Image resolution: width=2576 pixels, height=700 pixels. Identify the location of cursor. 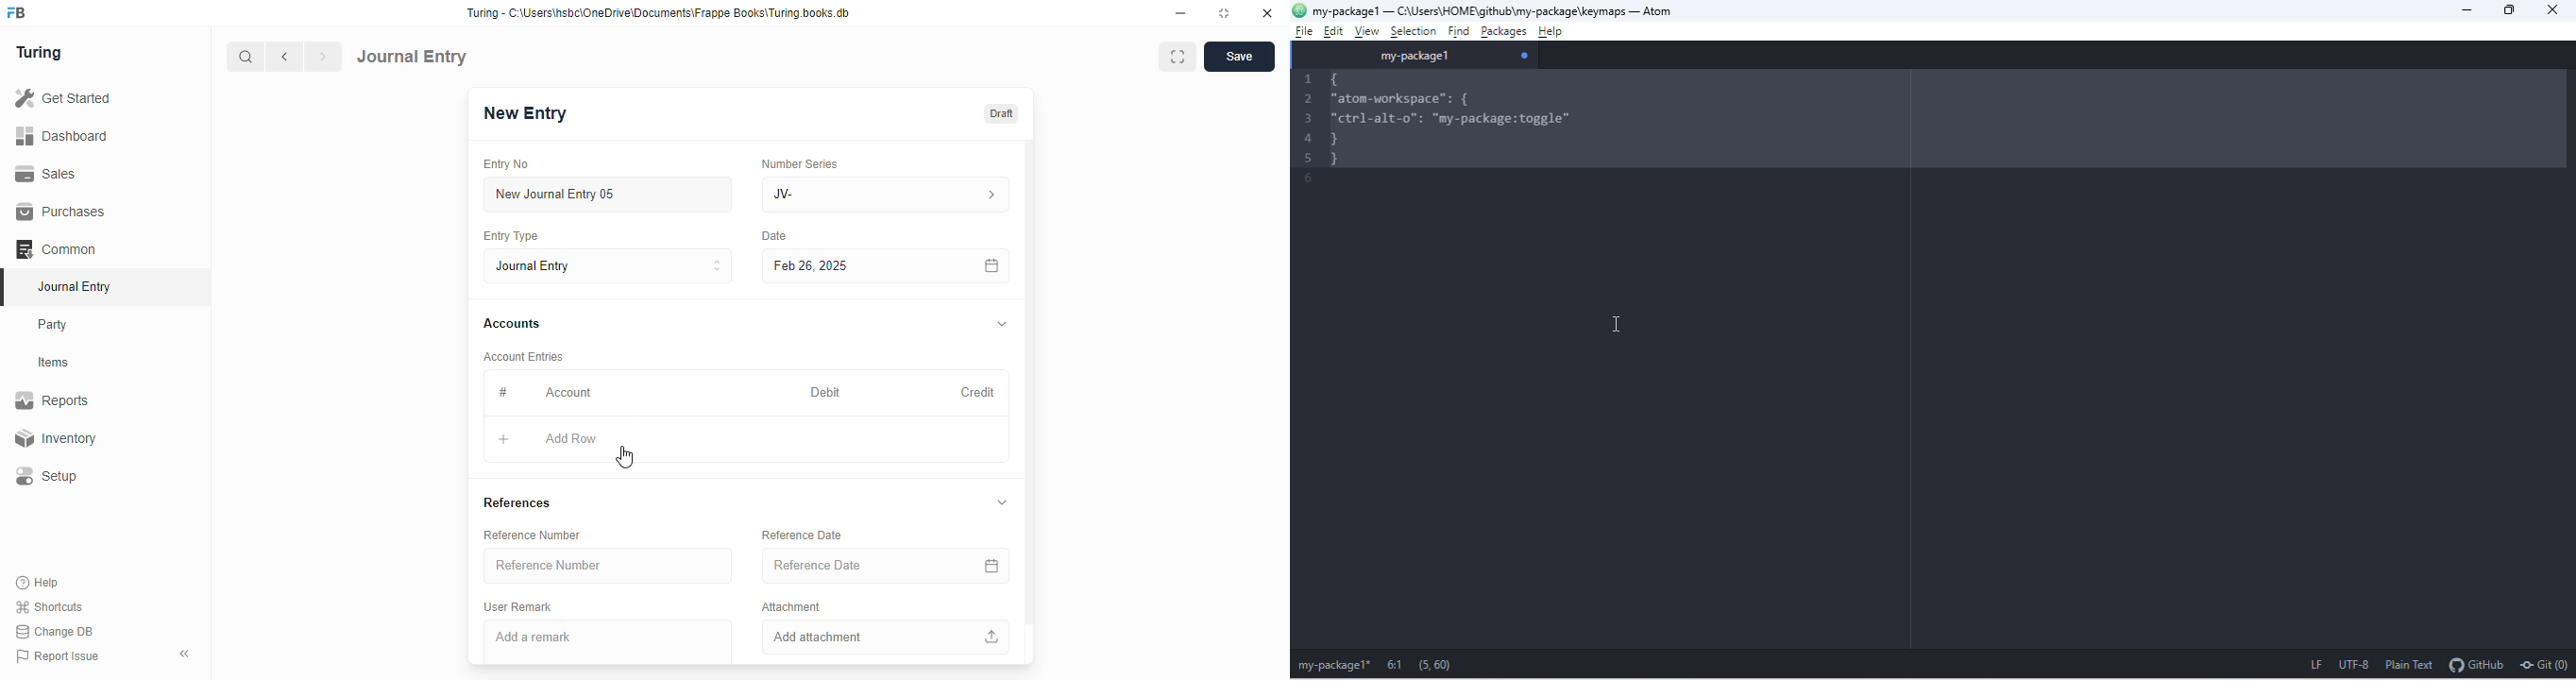
(624, 457).